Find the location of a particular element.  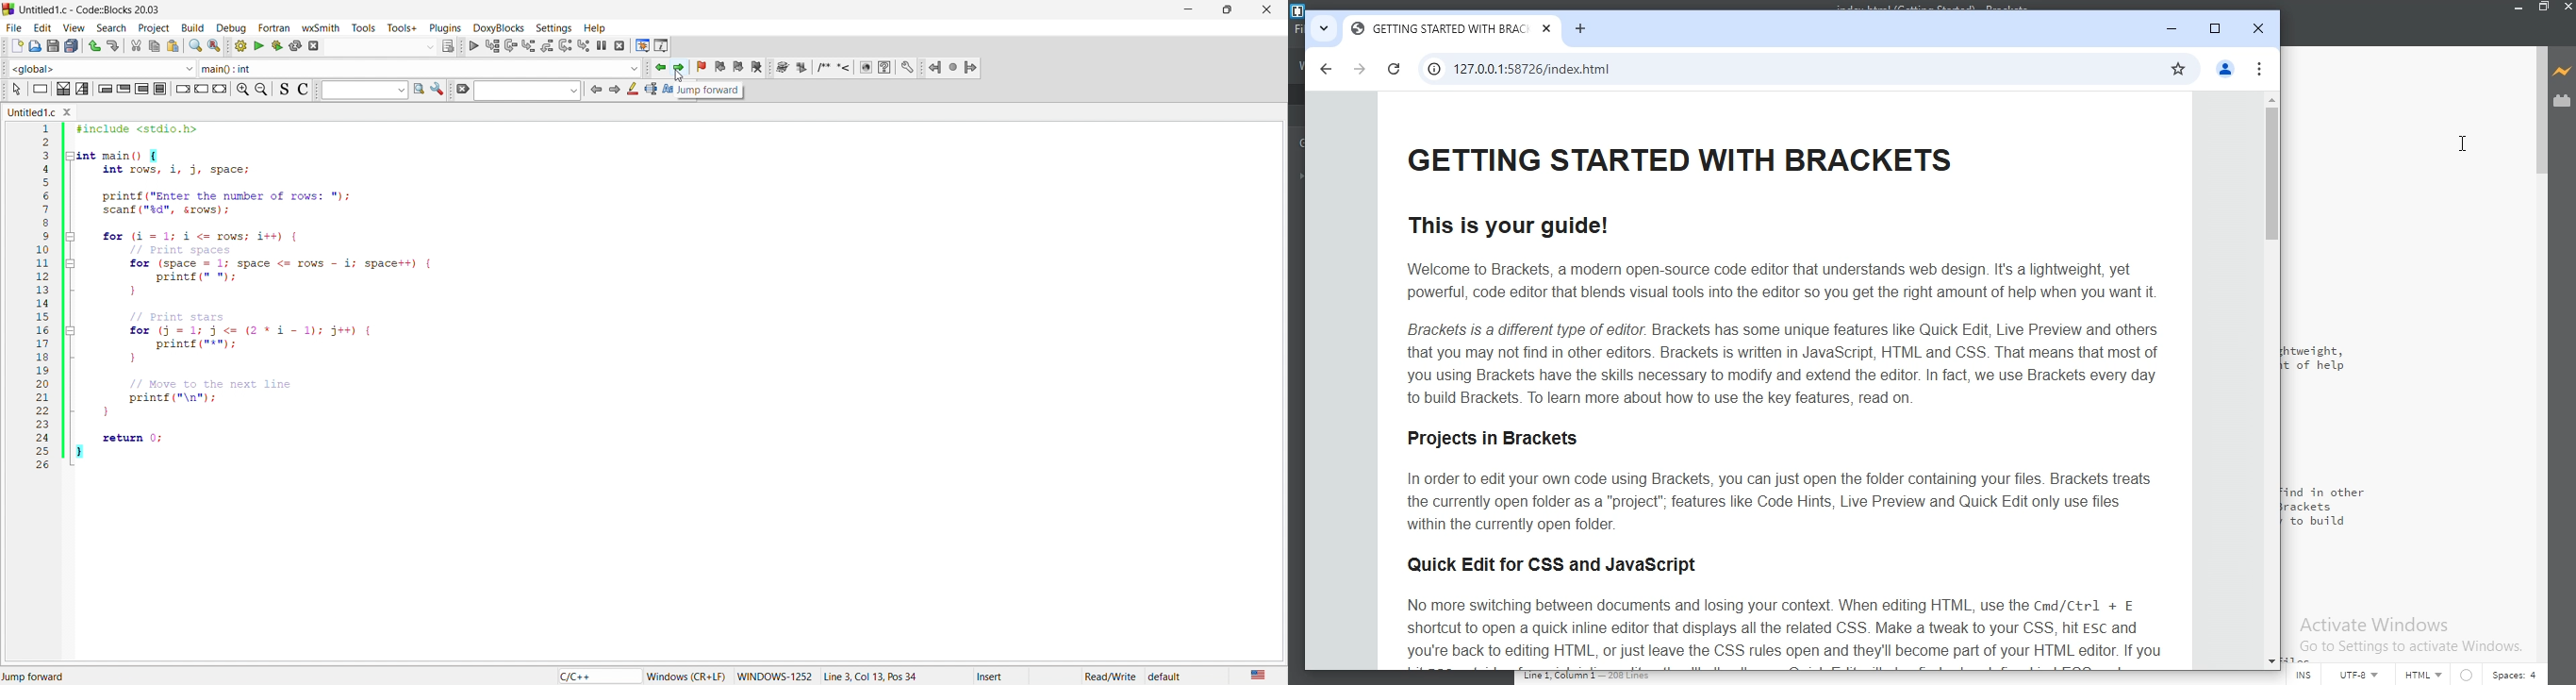

function  is located at coordinates (420, 68).